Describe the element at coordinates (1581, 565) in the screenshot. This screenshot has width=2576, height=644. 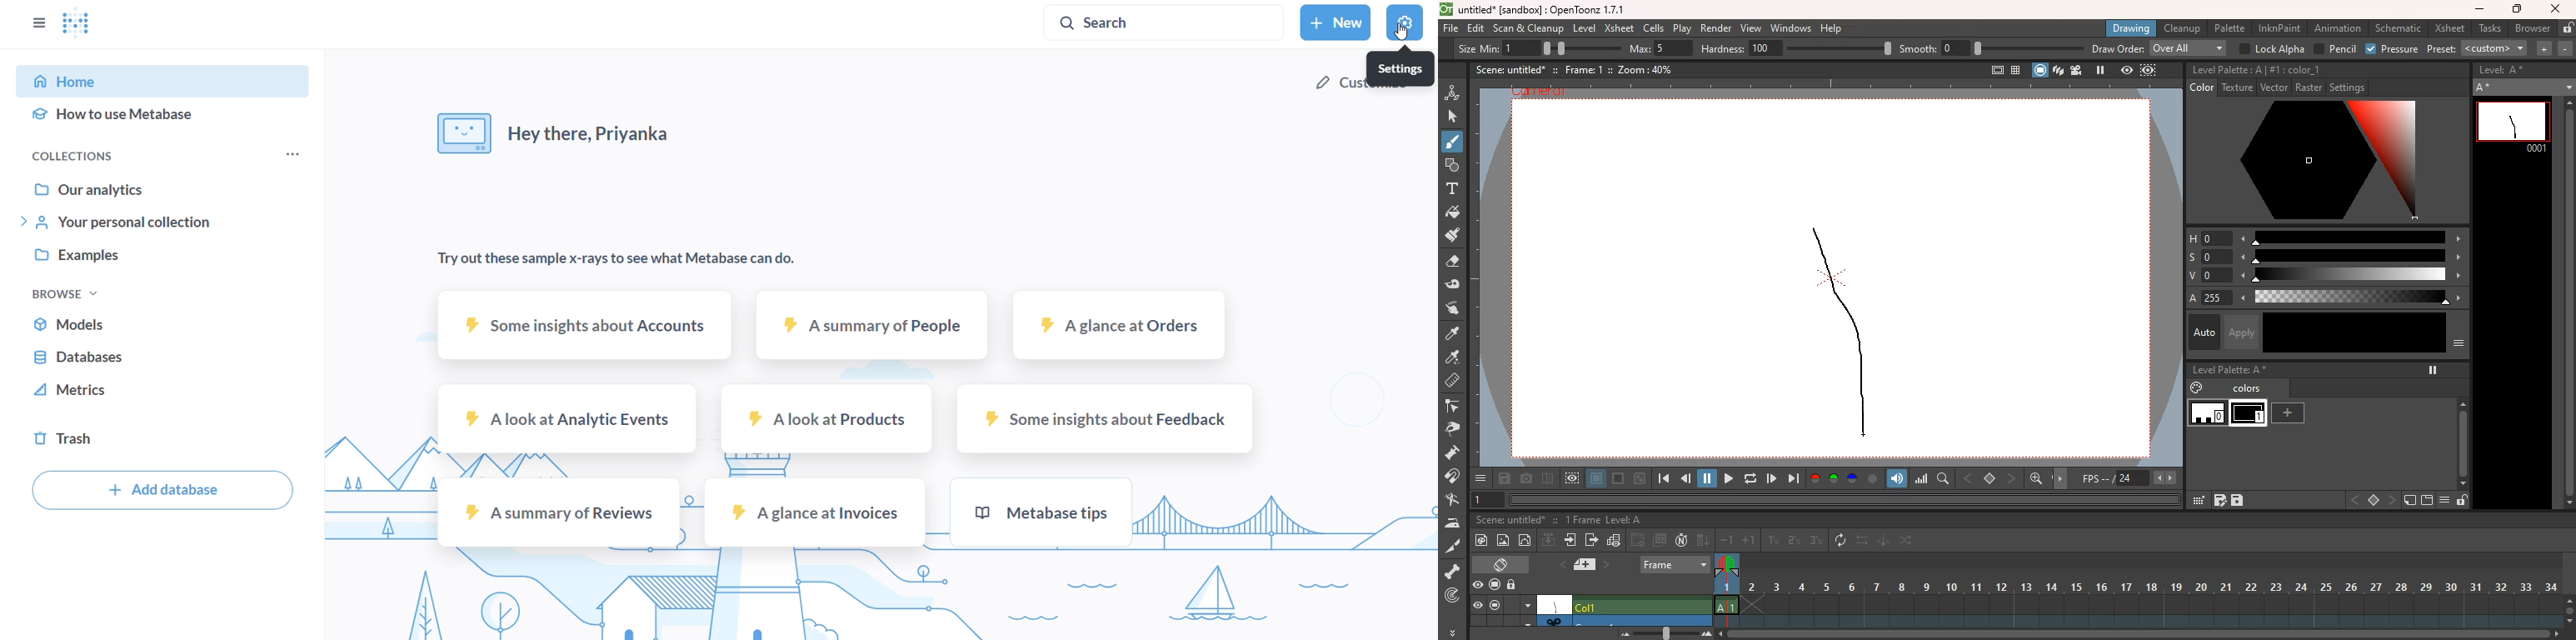
I see `layer` at that location.